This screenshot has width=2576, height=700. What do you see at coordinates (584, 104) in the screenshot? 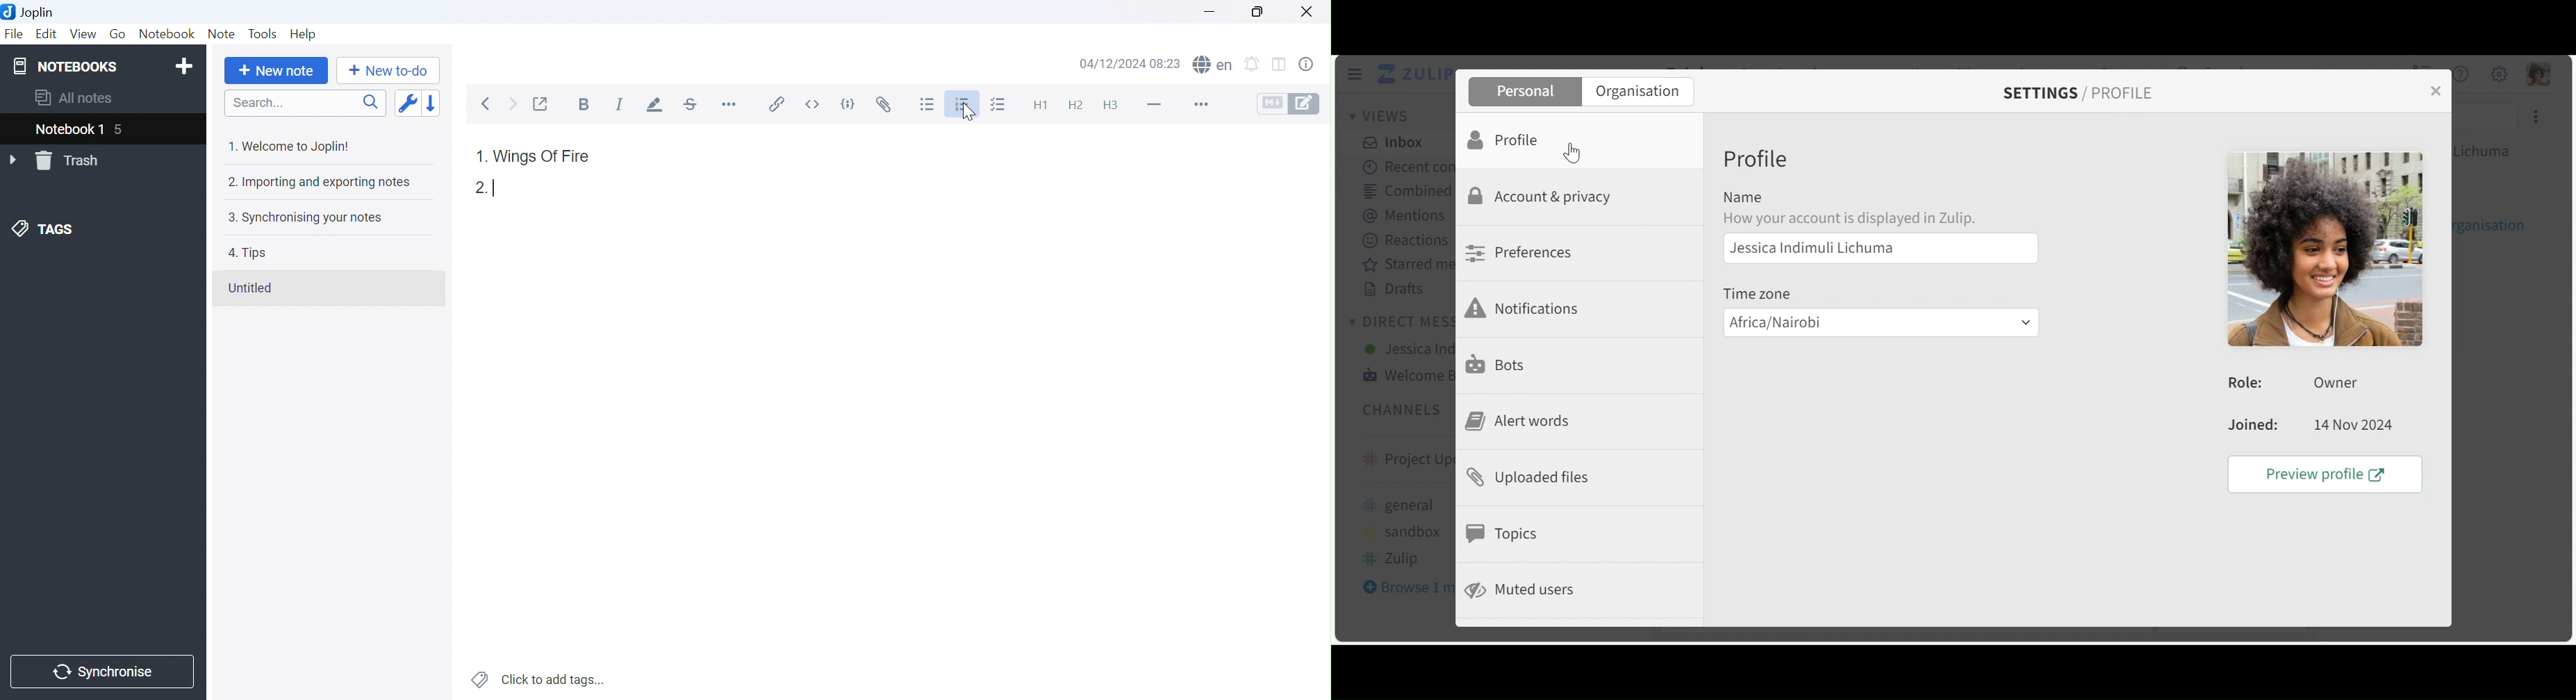
I see `Bold` at bounding box center [584, 104].